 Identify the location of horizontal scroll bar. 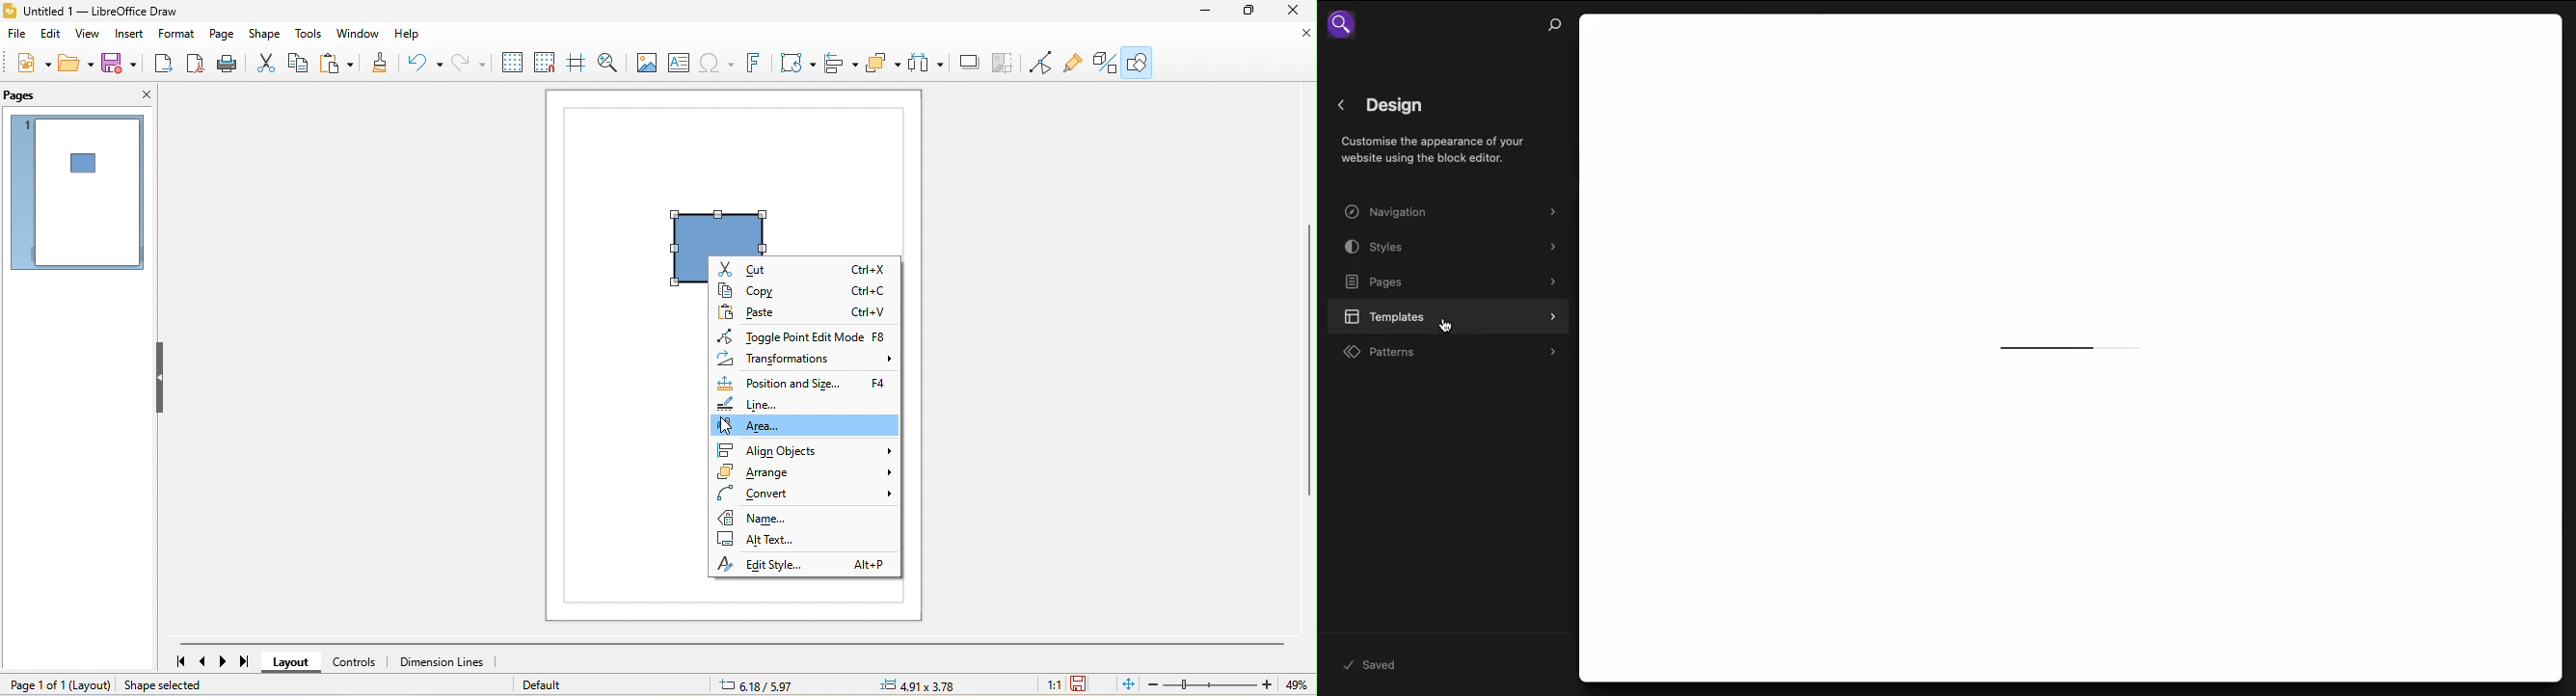
(733, 640).